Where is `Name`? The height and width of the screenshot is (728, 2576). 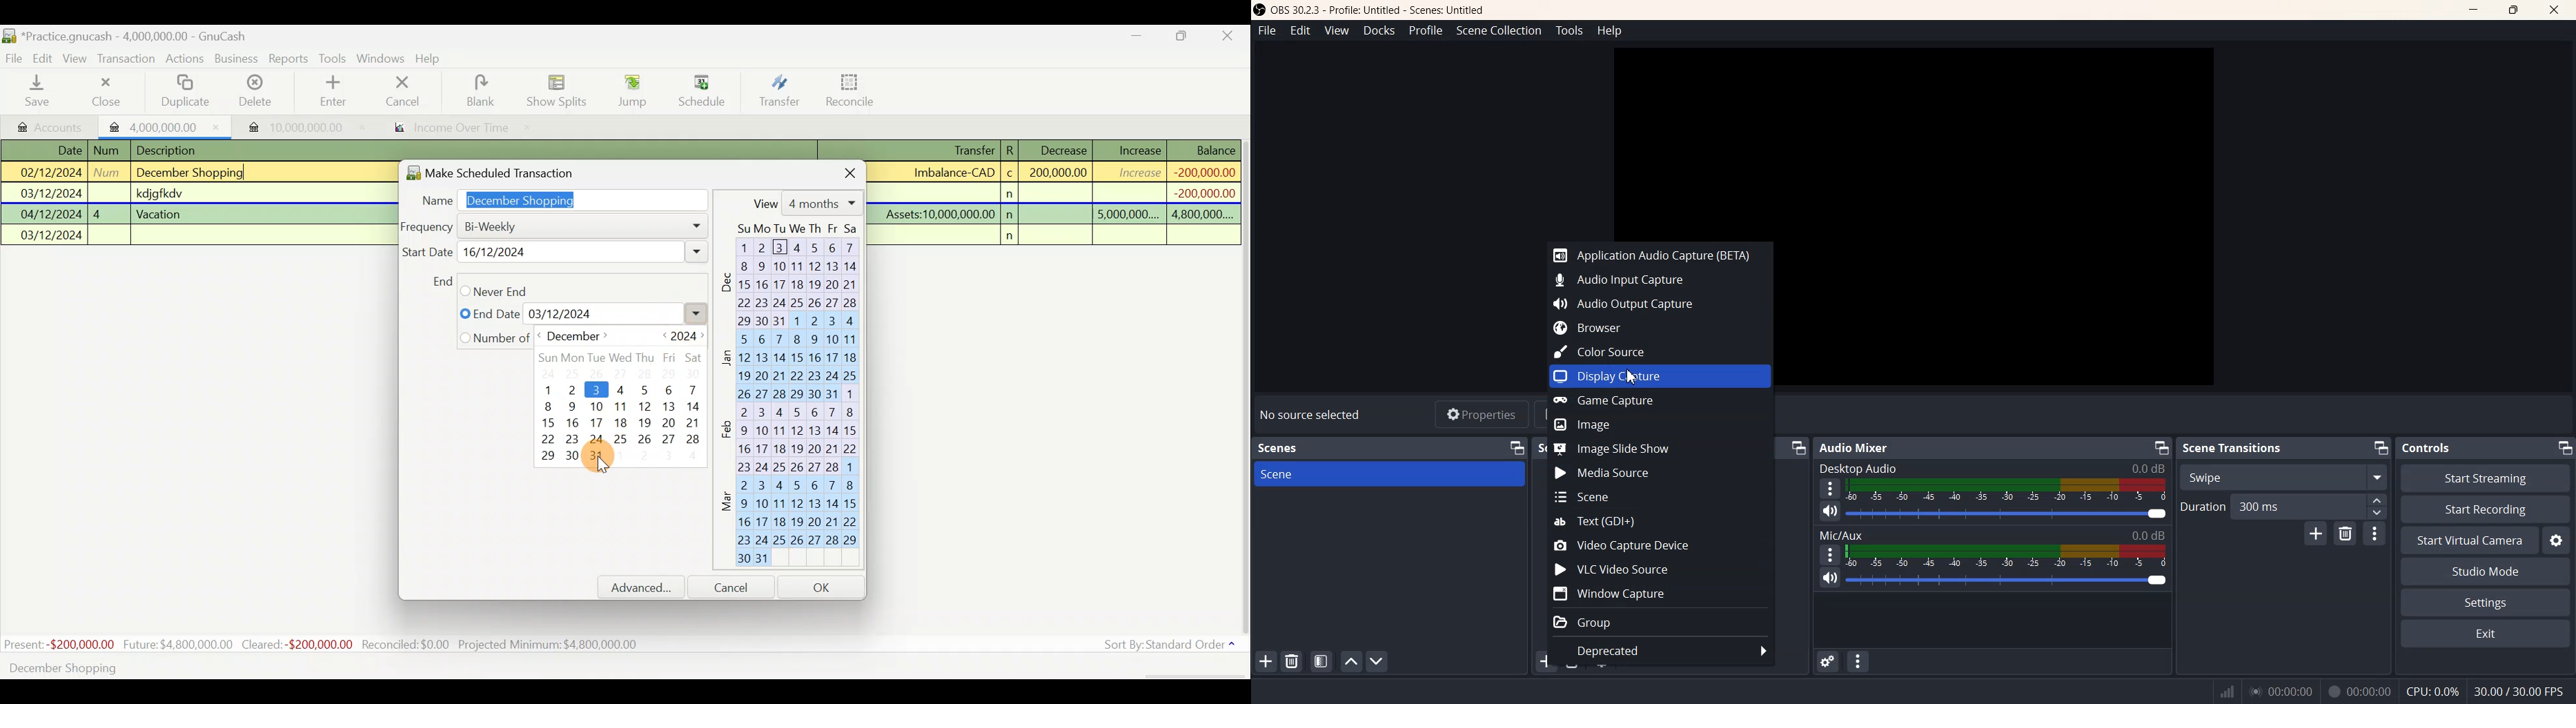
Name is located at coordinates (558, 198).